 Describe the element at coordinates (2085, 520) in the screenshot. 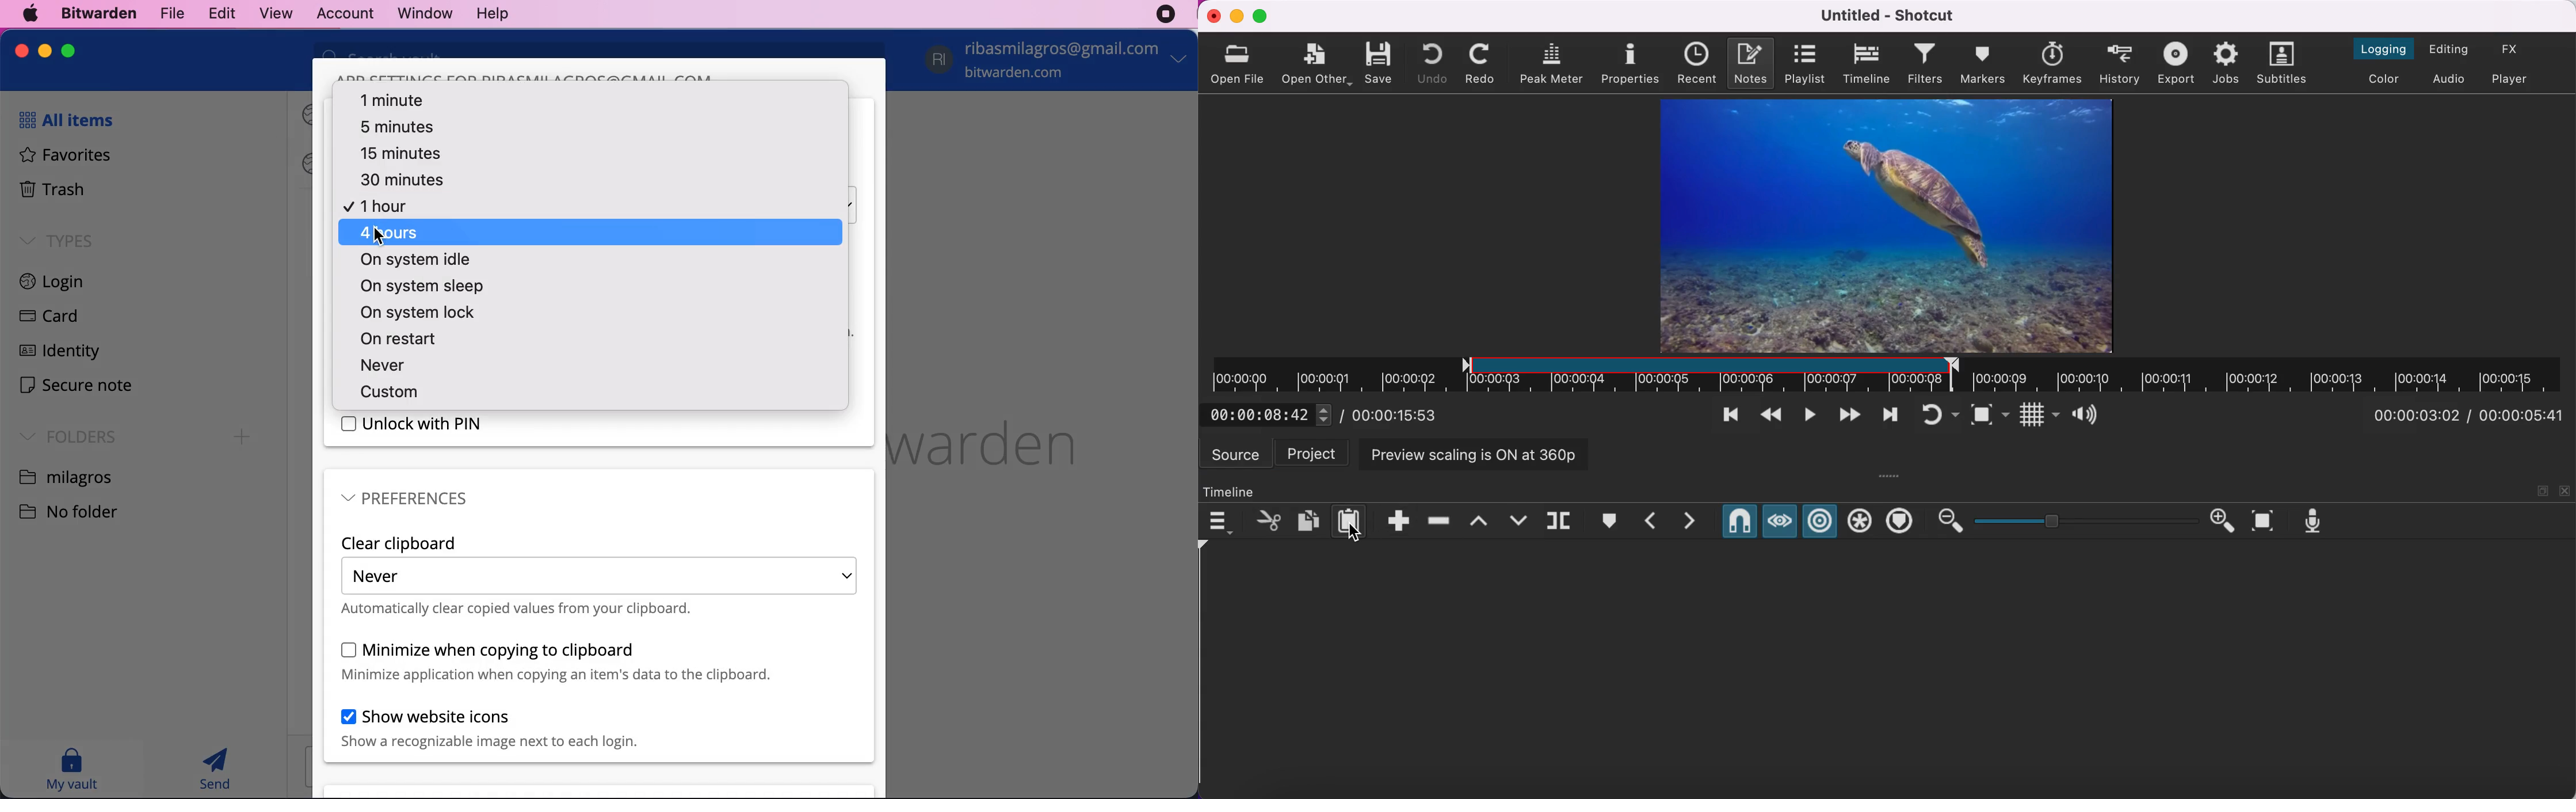

I see `zoom graduation` at that location.